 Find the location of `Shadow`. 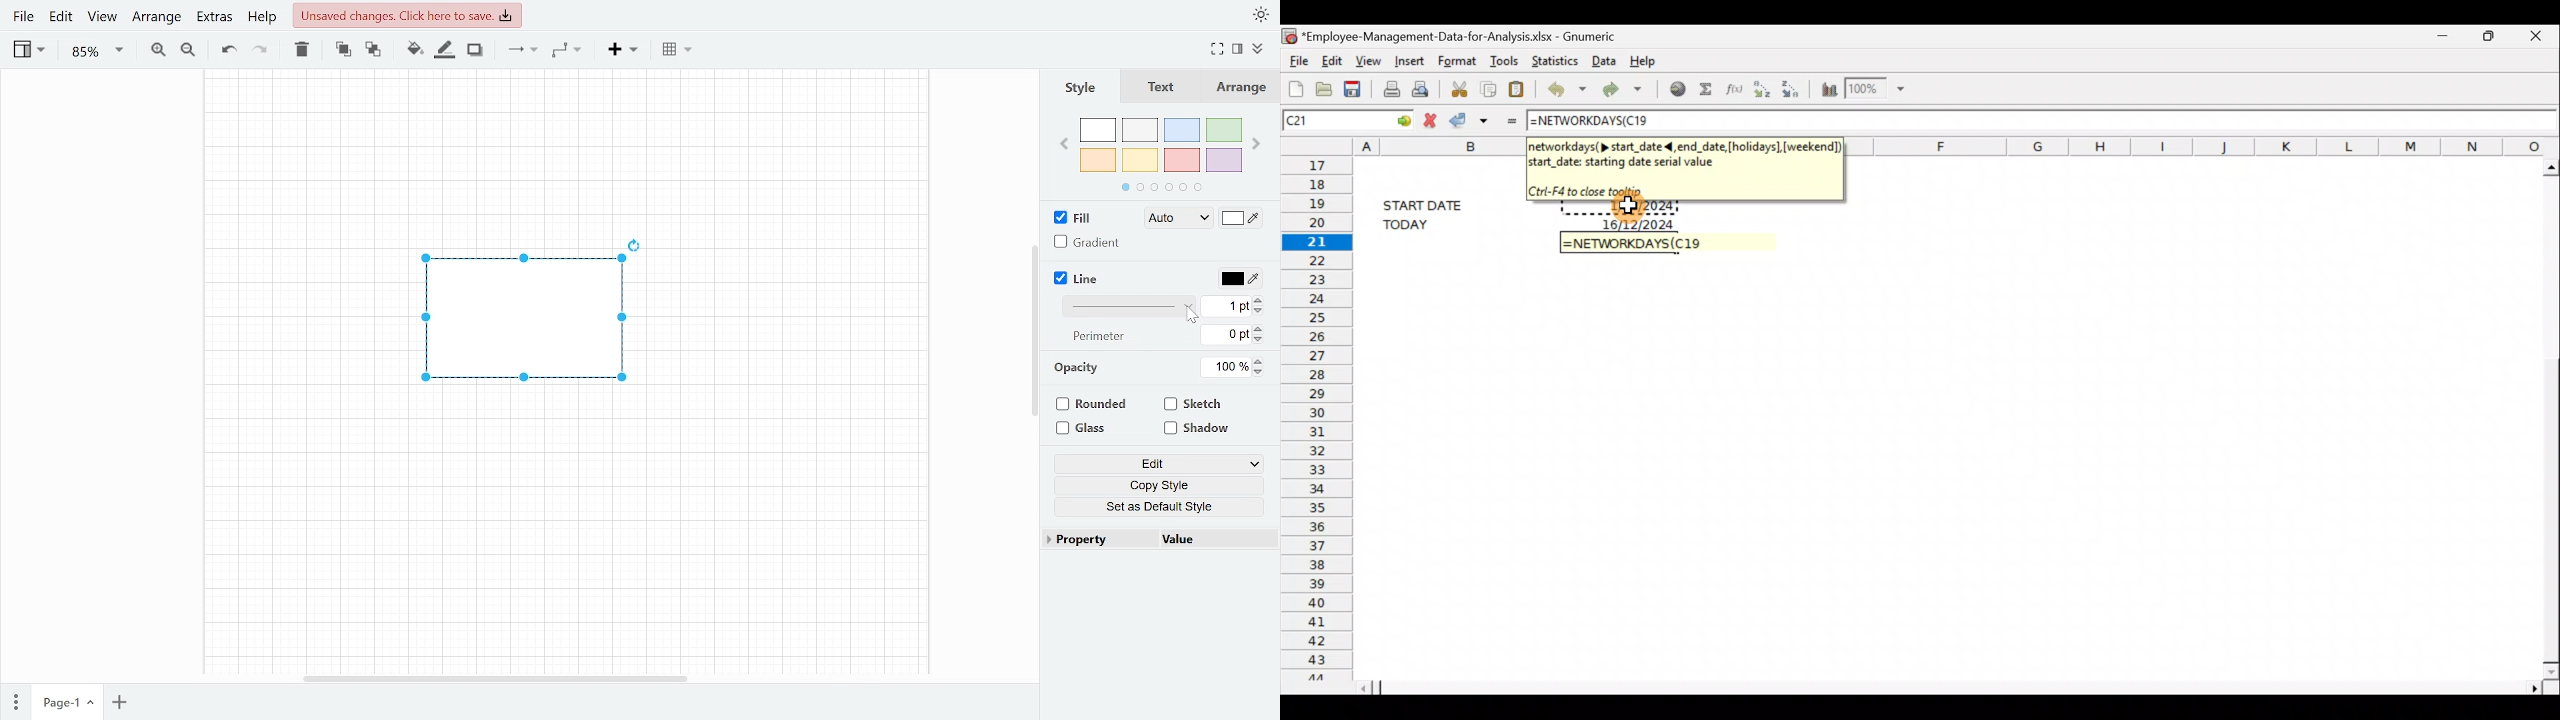

Shadow is located at coordinates (1203, 428).